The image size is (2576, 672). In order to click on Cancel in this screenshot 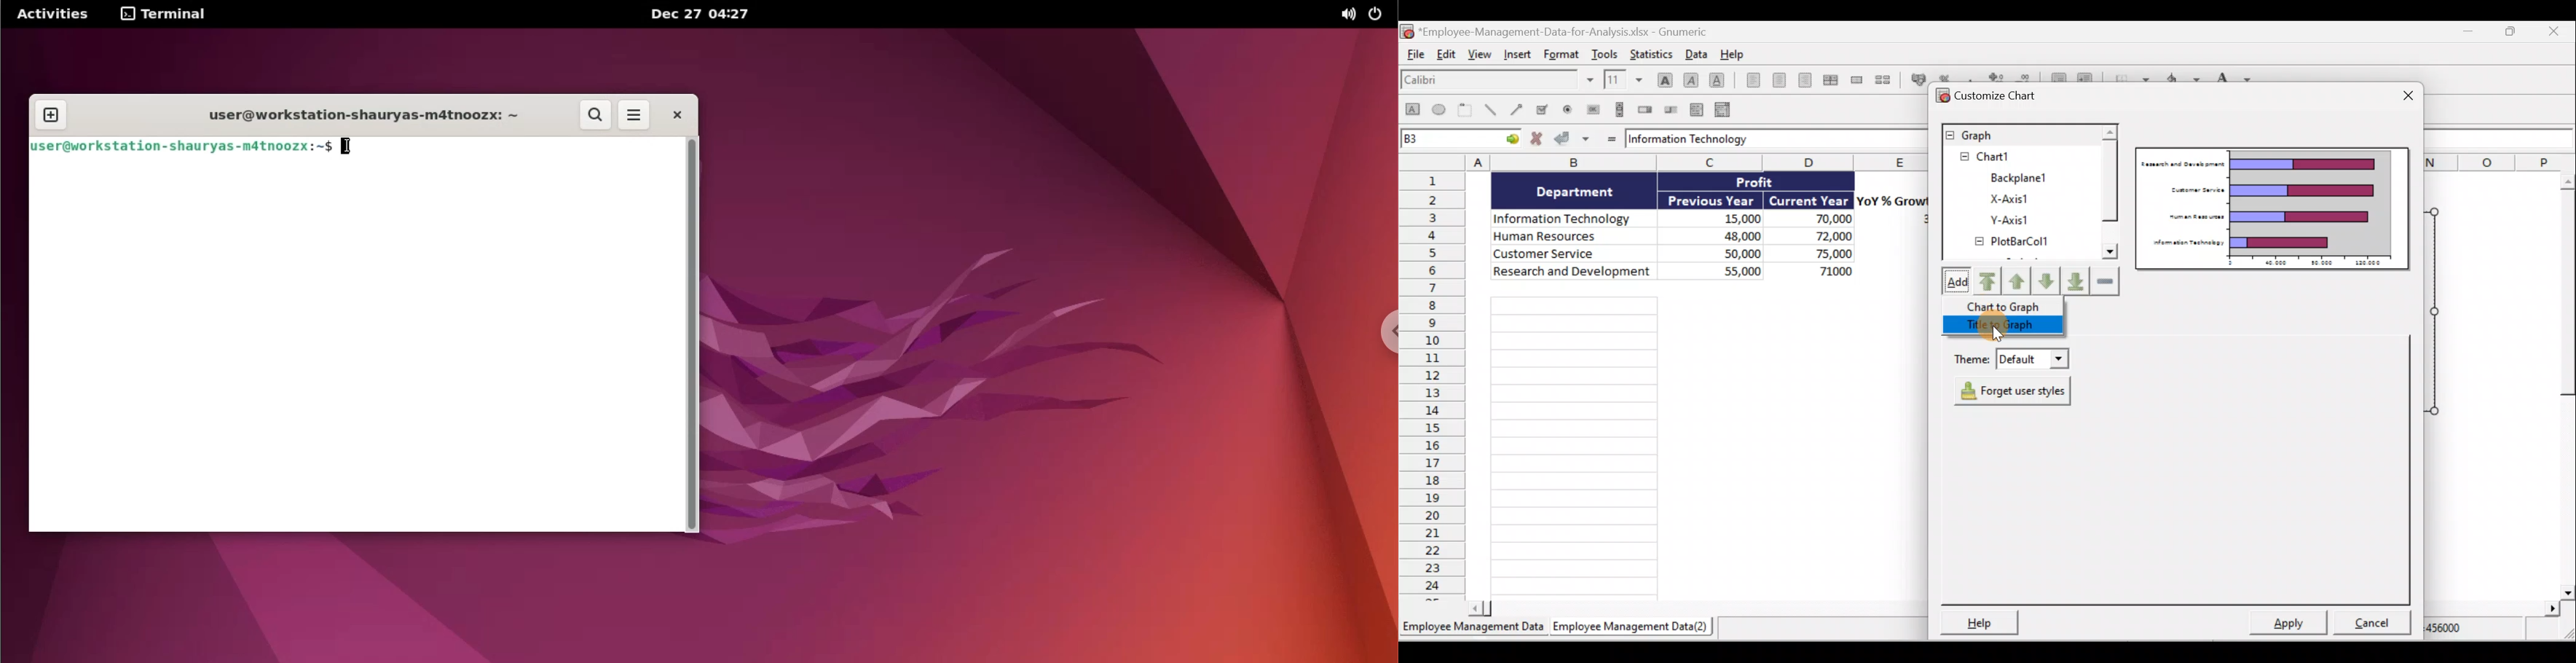, I will do `click(2377, 625)`.